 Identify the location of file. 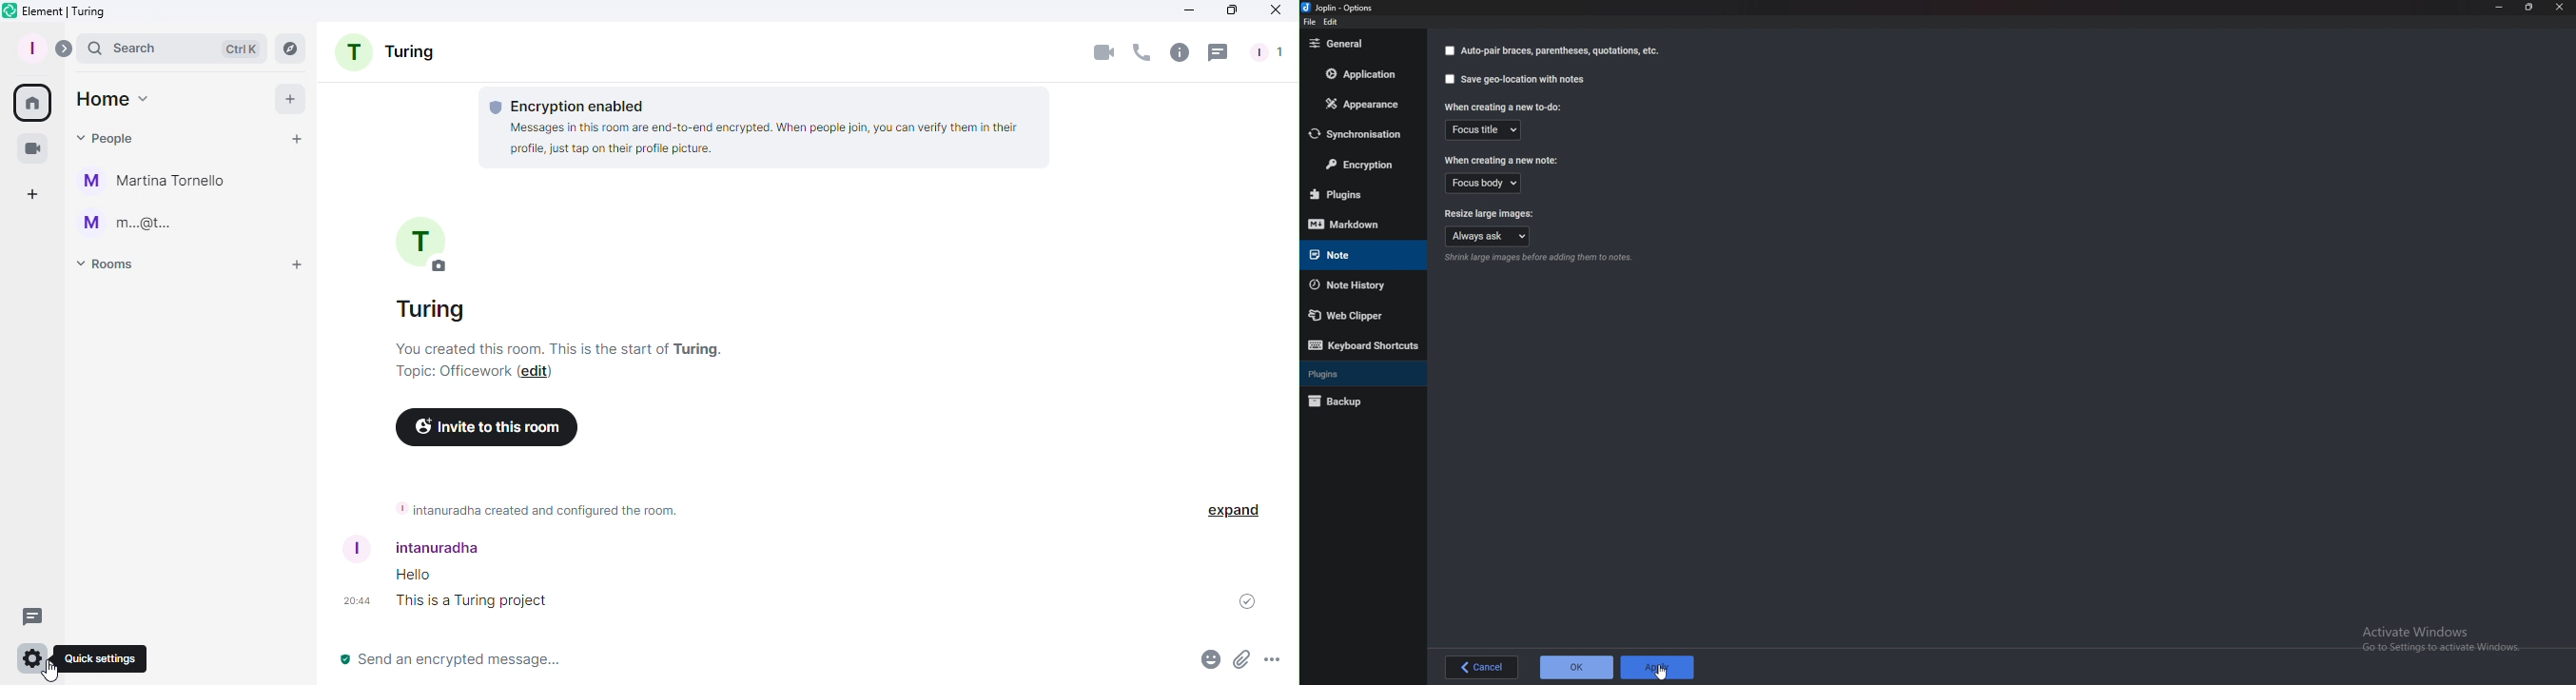
(1309, 23).